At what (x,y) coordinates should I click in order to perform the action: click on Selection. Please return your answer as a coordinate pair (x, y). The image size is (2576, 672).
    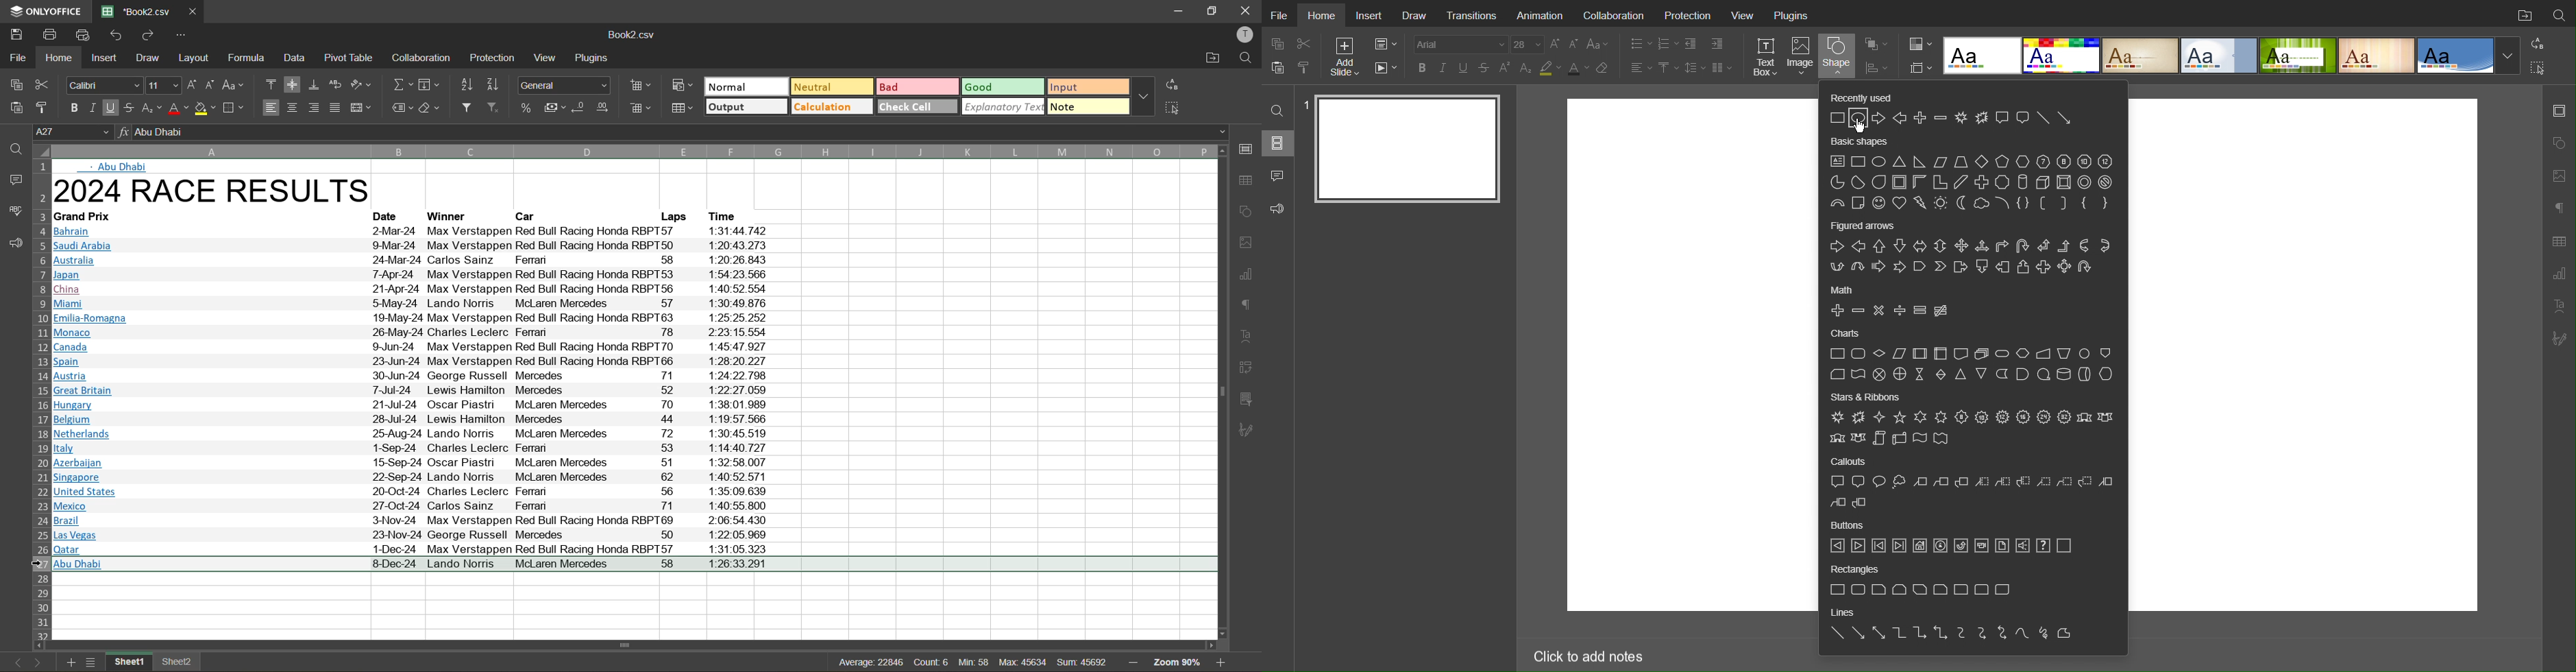
    Looking at the image, I should click on (2538, 67).